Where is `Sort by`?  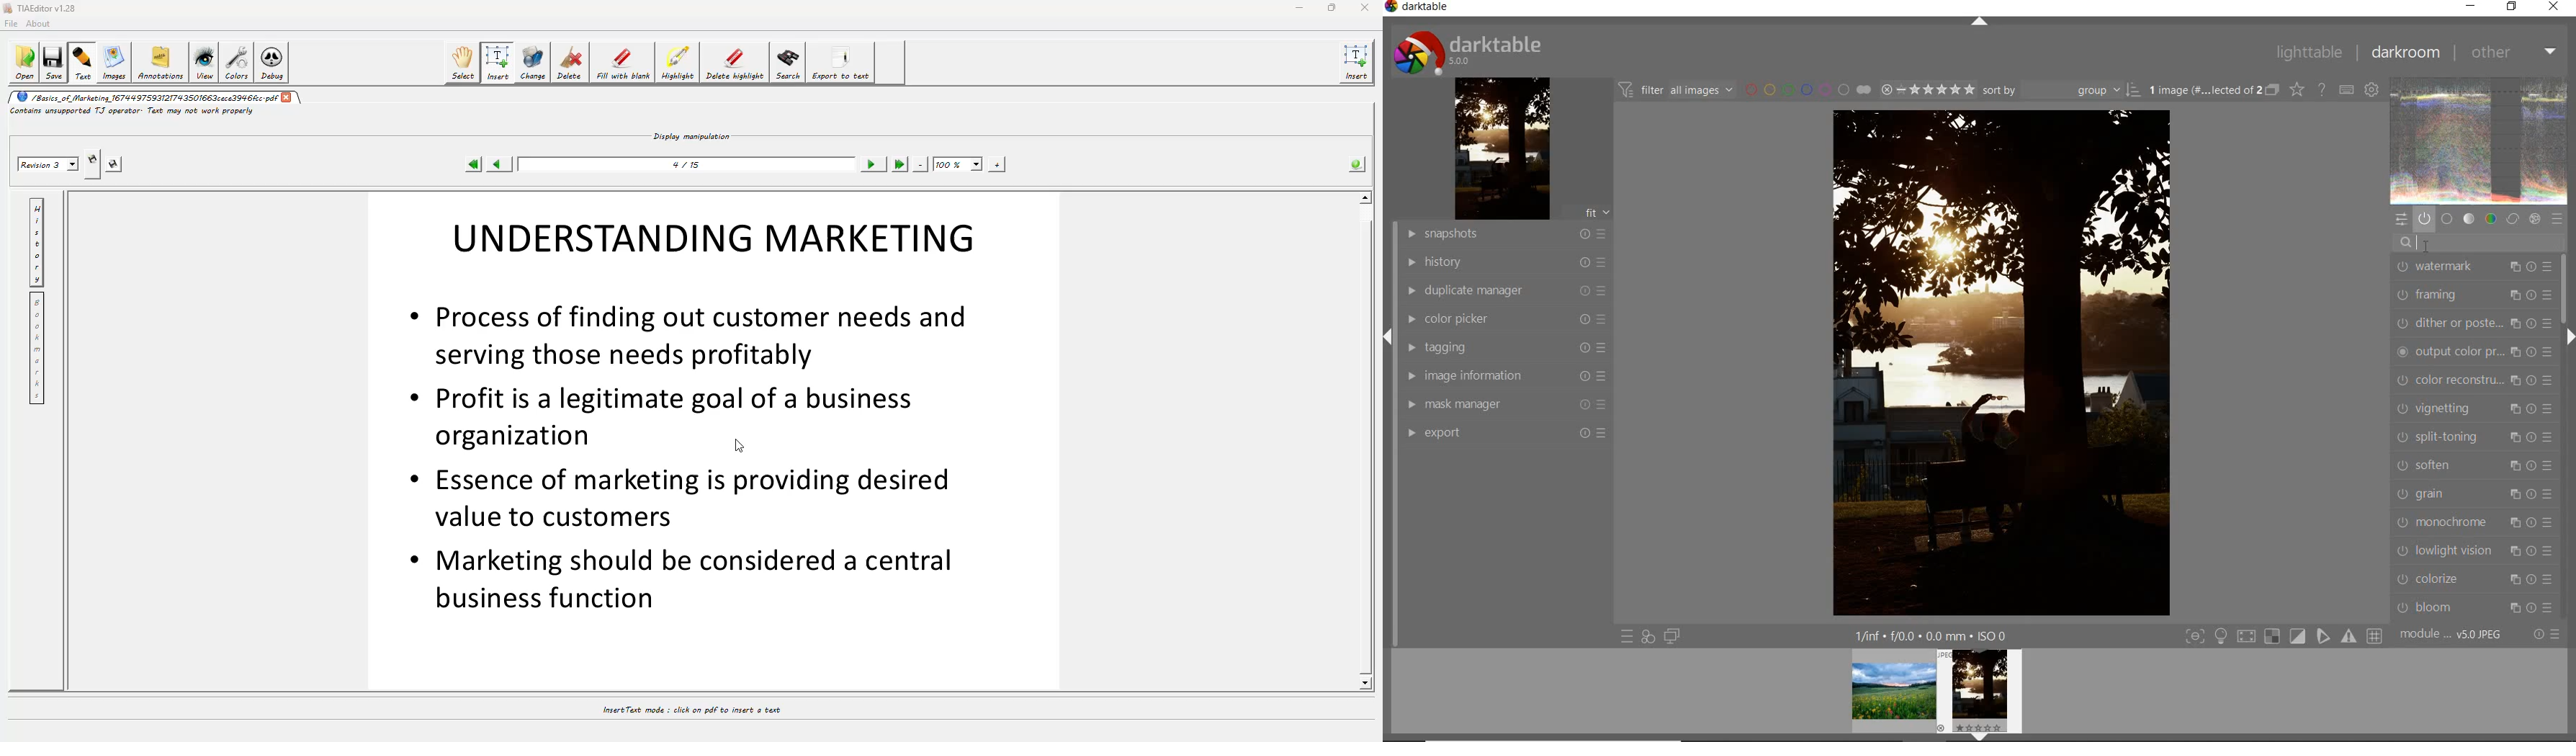 Sort by is located at coordinates (2061, 90).